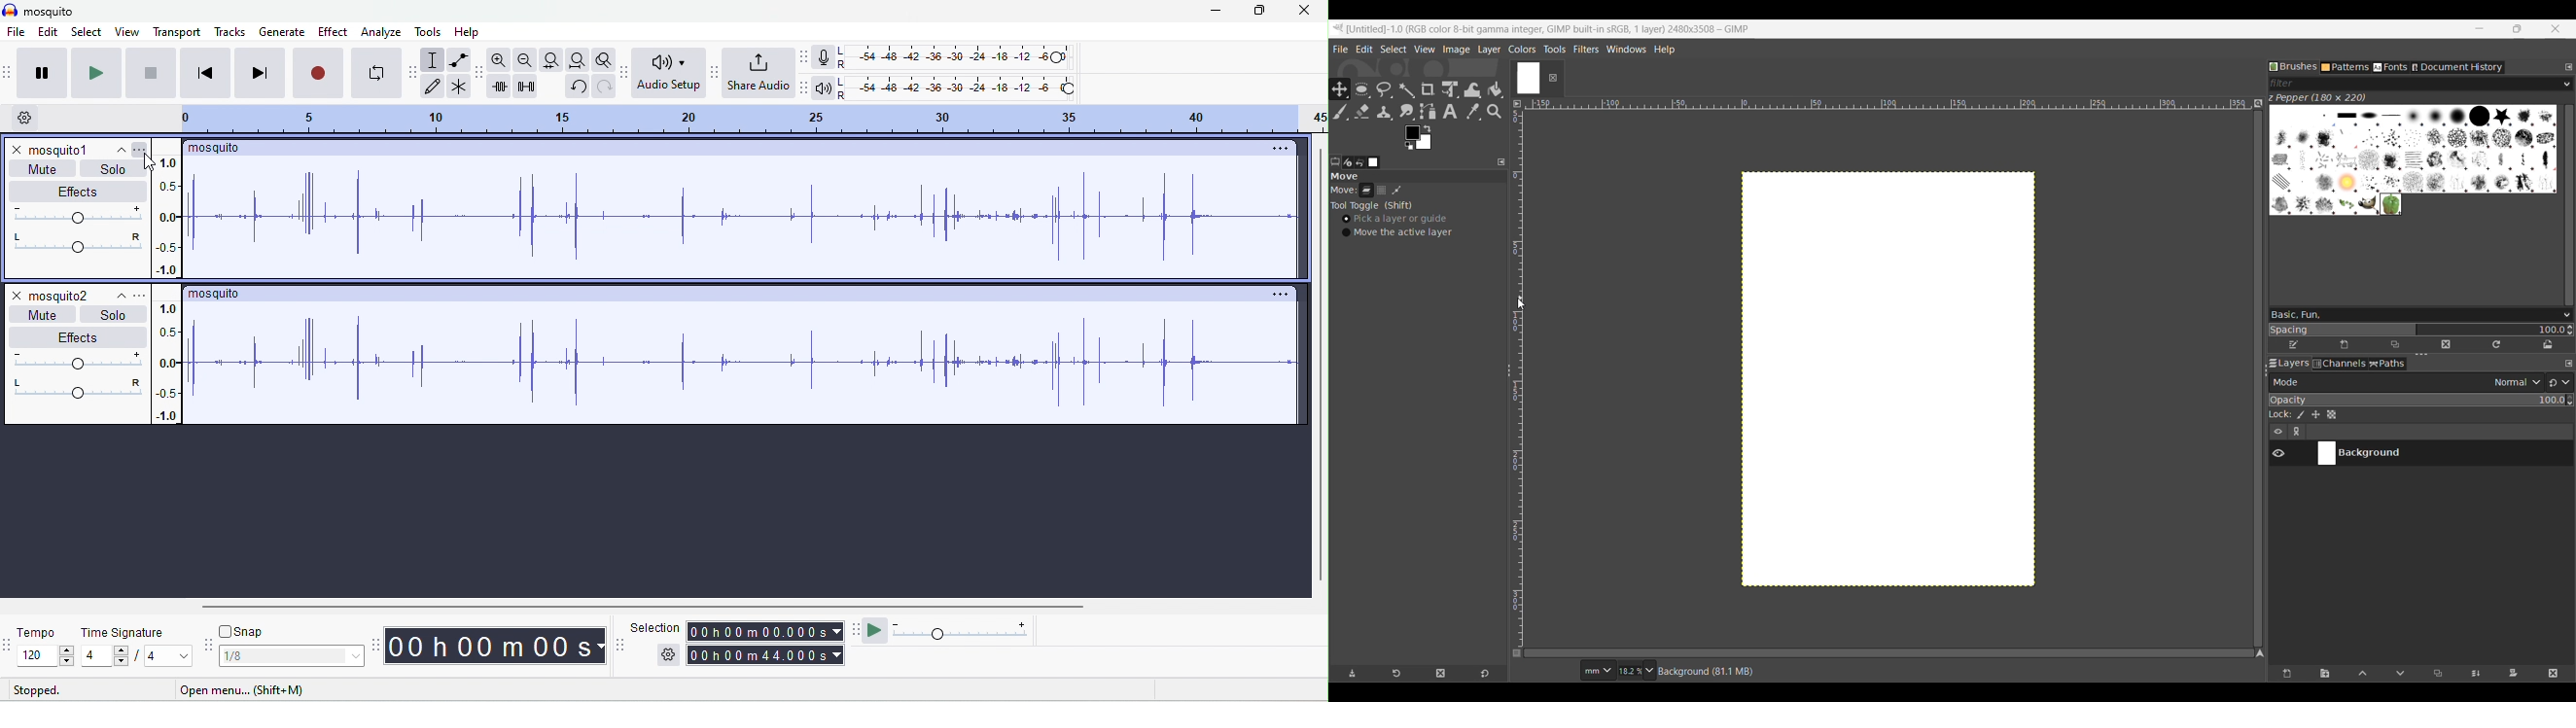 Image resolution: width=2576 pixels, height=728 pixels. Describe the element at coordinates (527, 86) in the screenshot. I see `silence selection` at that location.